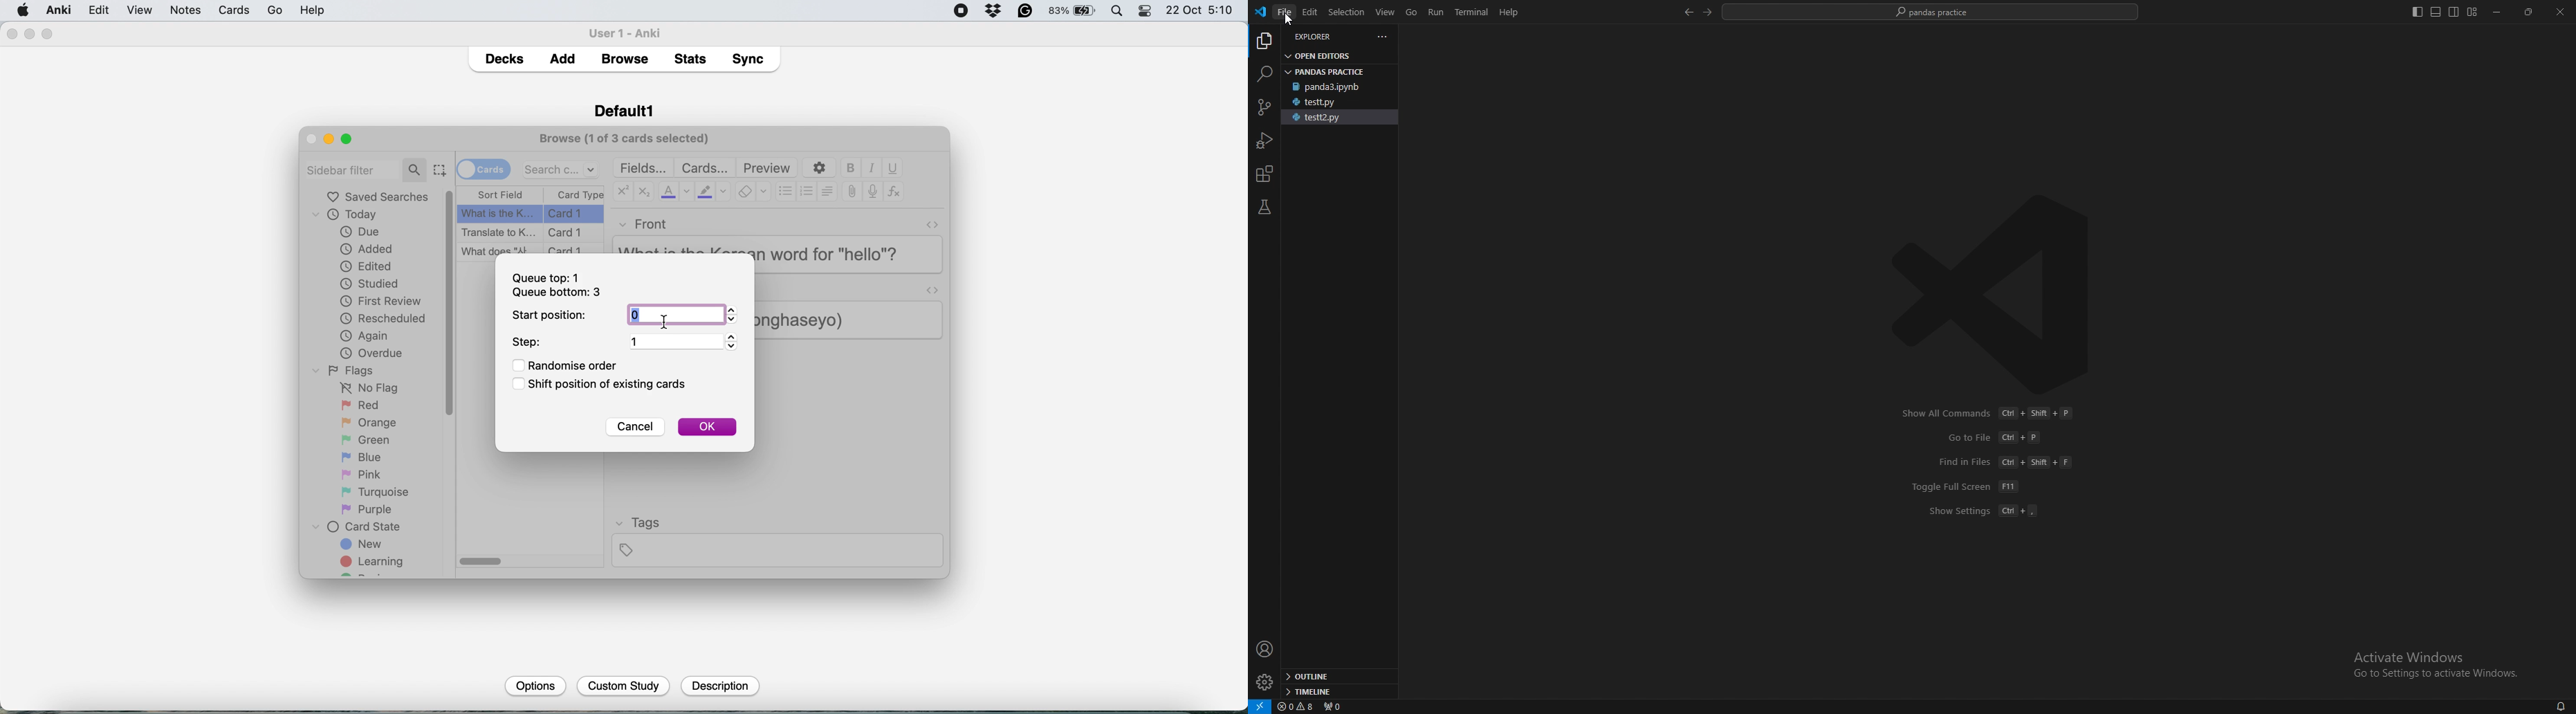 The height and width of the screenshot is (728, 2576). What do you see at coordinates (367, 389) in the screenshot?
I see `no flag` at bounding box center [367, 389].